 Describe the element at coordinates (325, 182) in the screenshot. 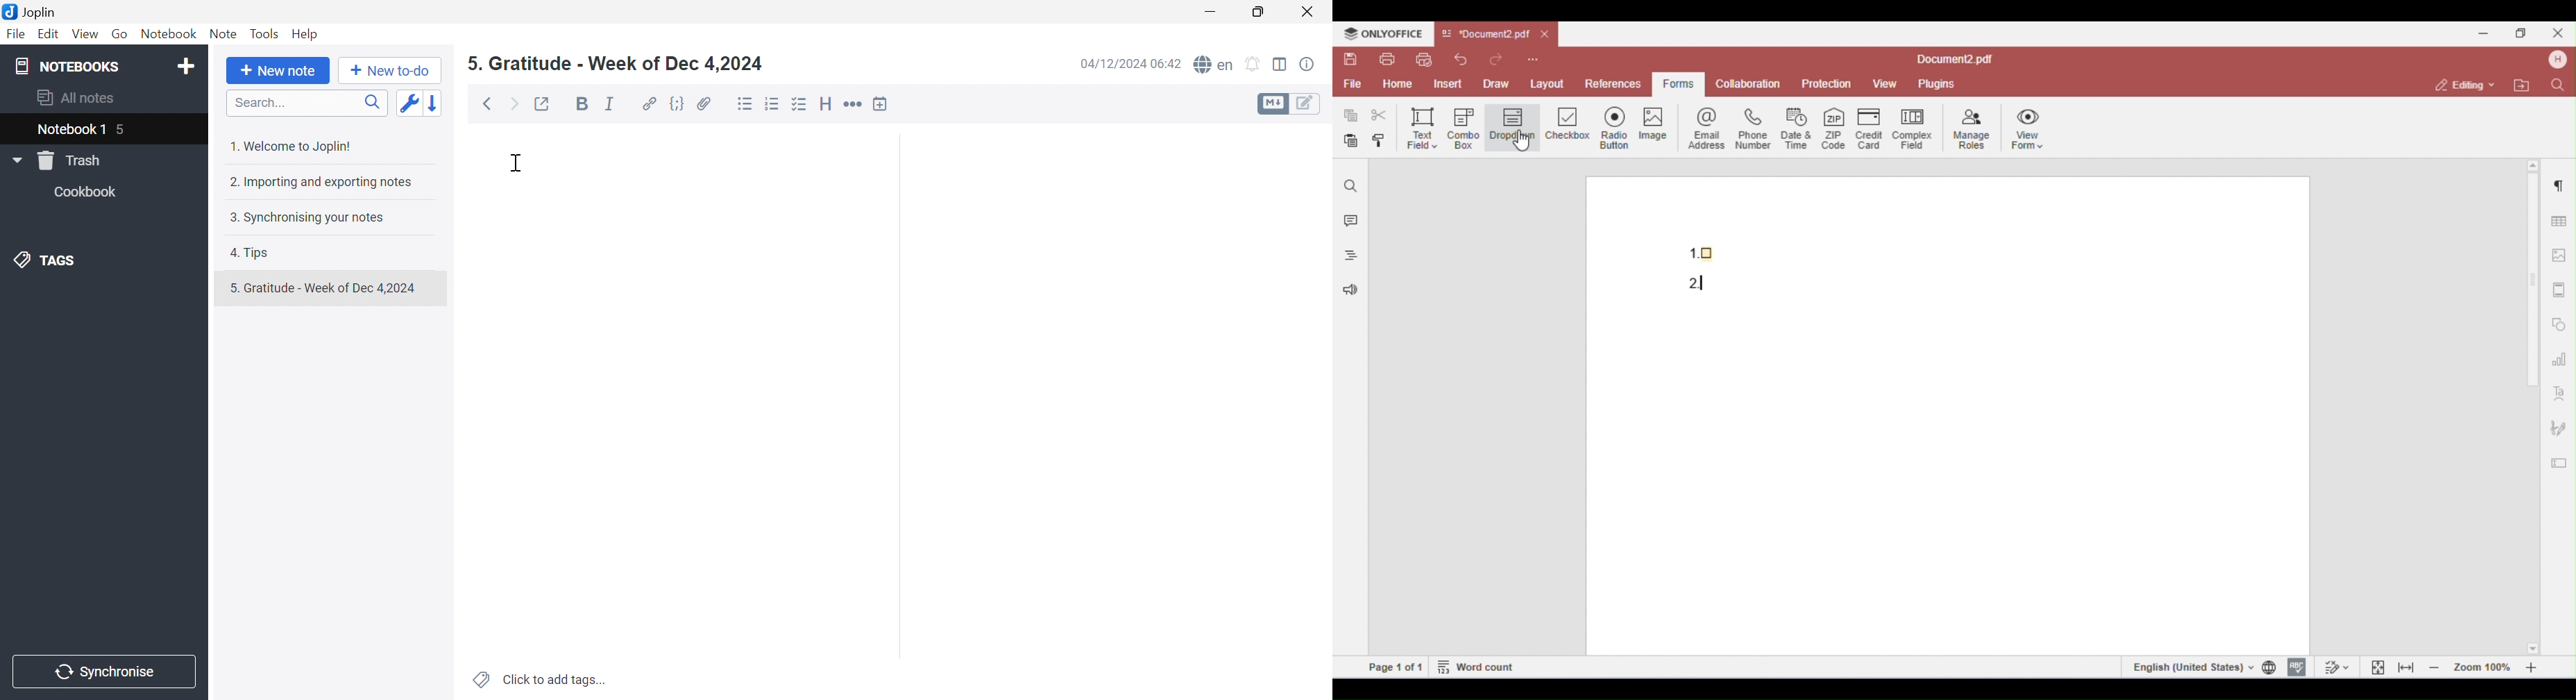

I see `2. Importing and exporting notes` at that location.